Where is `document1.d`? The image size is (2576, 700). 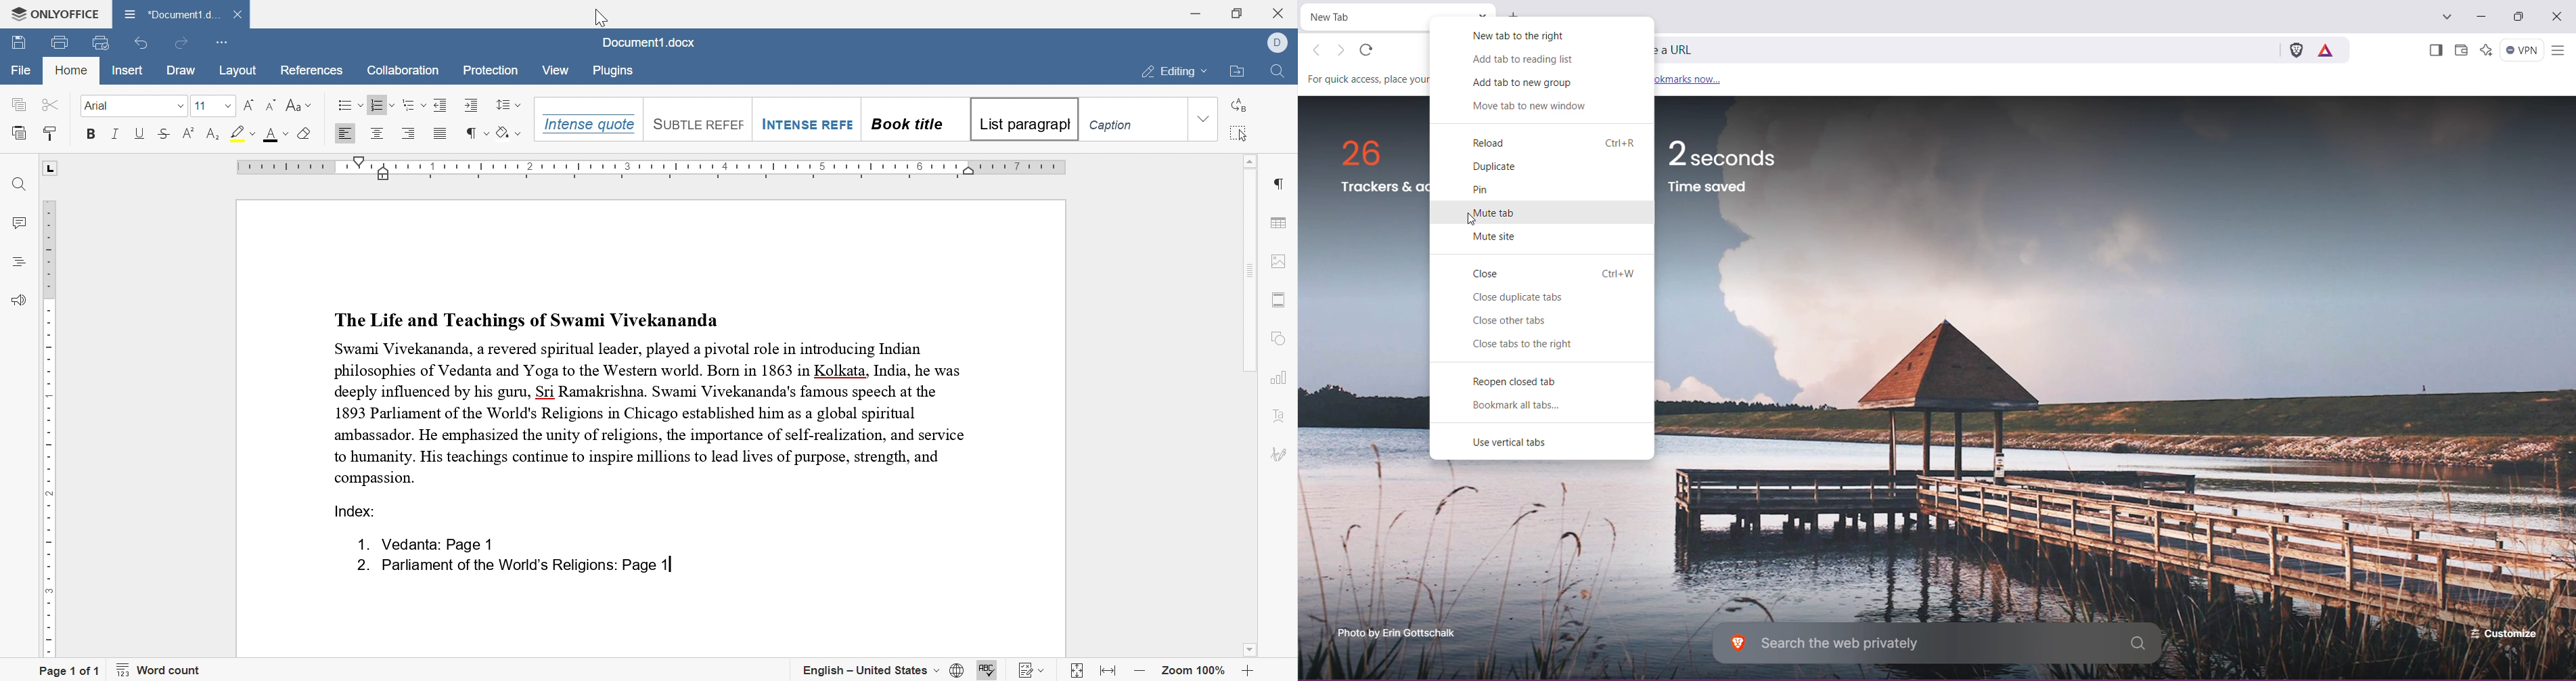
document1.d is located at coordinates (171, 14).